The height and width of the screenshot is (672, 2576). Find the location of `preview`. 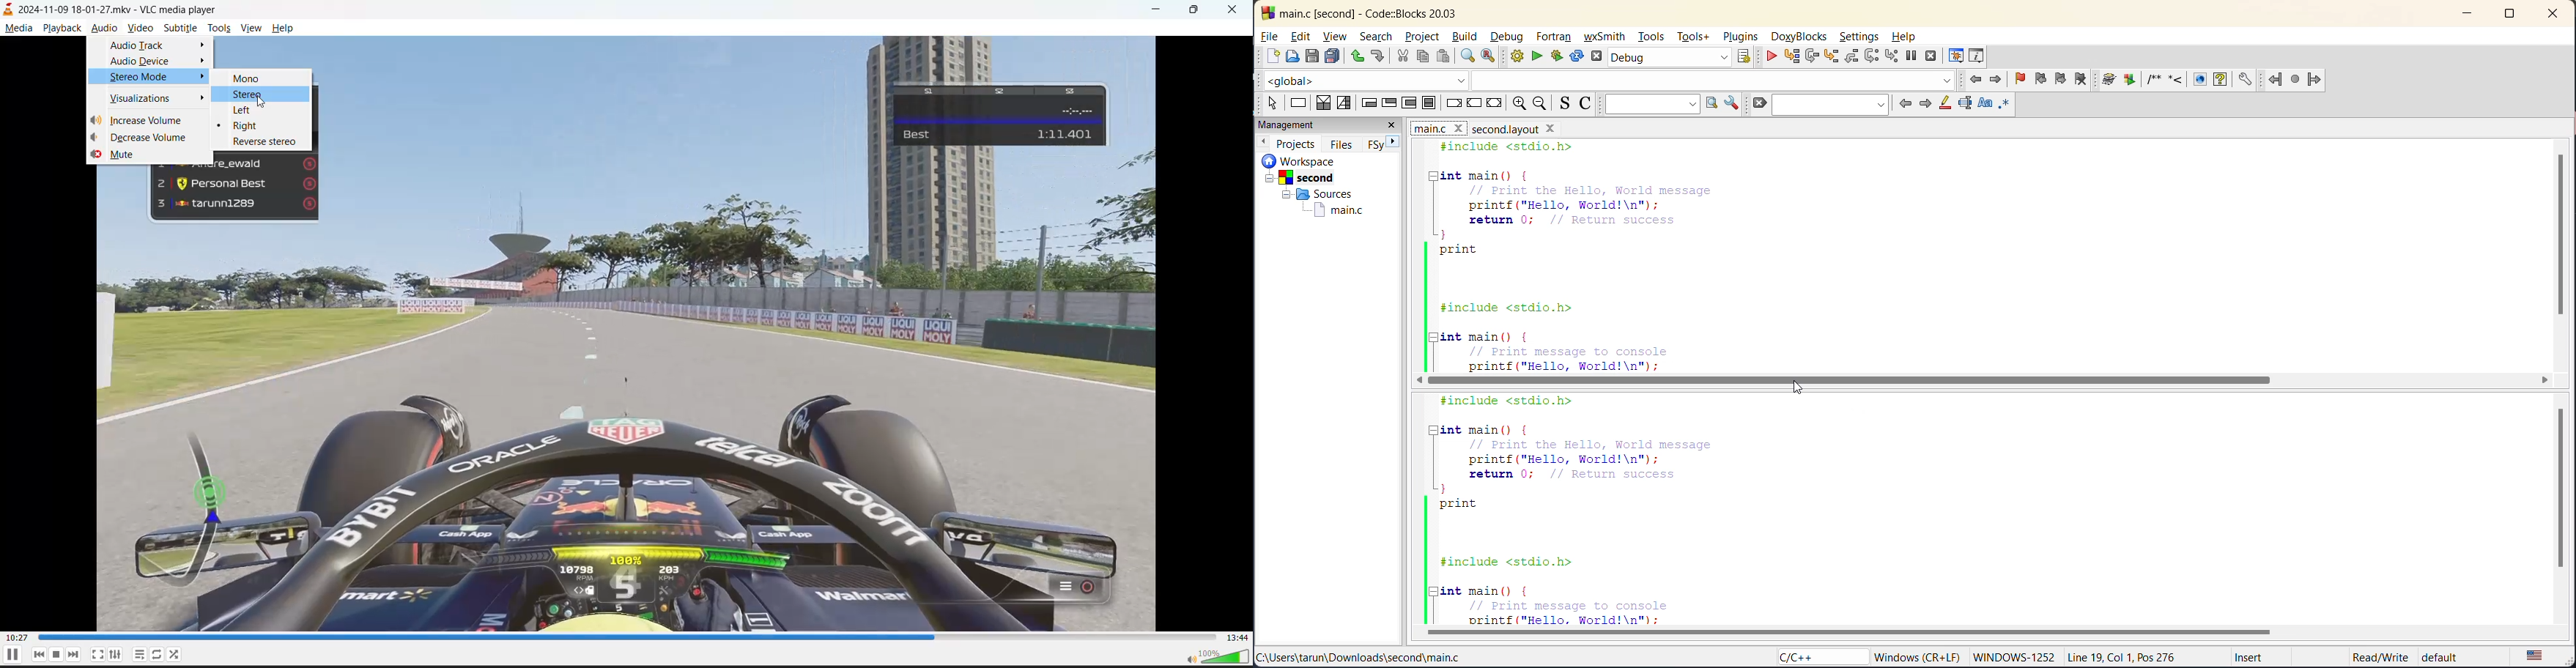

preview is located at coordinates (237, 224).